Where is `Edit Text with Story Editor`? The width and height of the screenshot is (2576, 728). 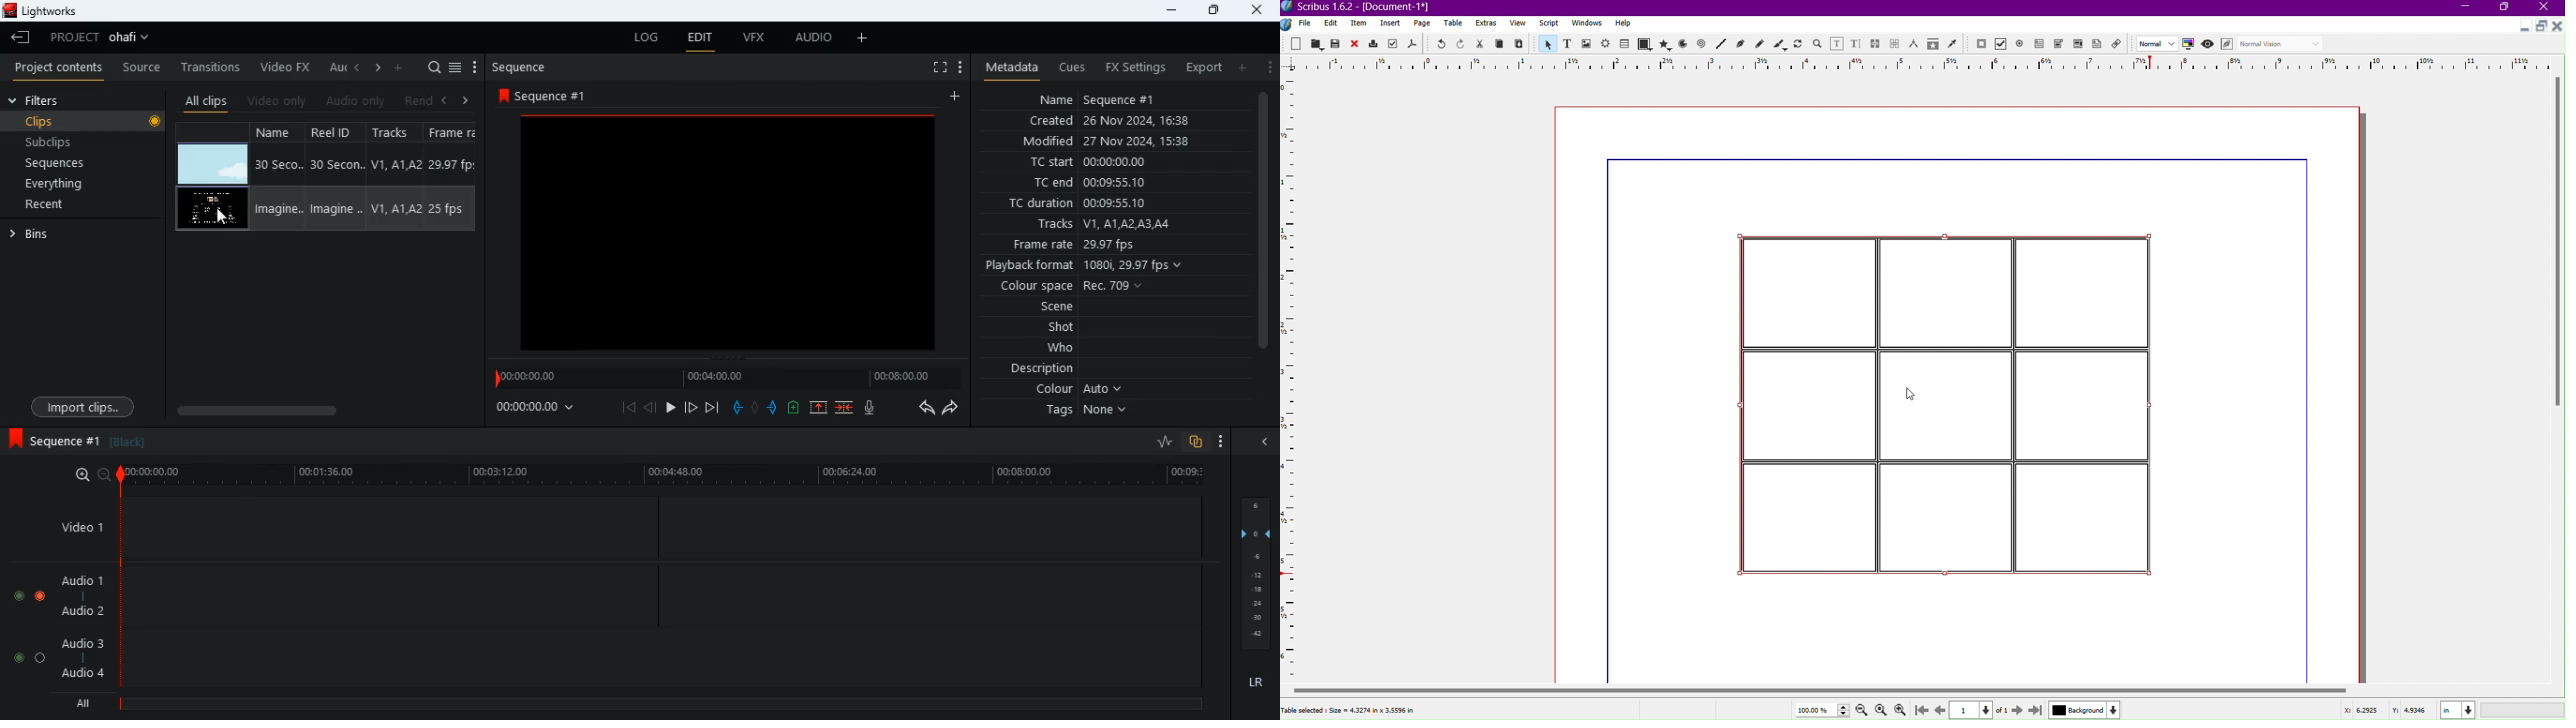
Edit Text with Story Editor is located at coordinates (1857, 43).